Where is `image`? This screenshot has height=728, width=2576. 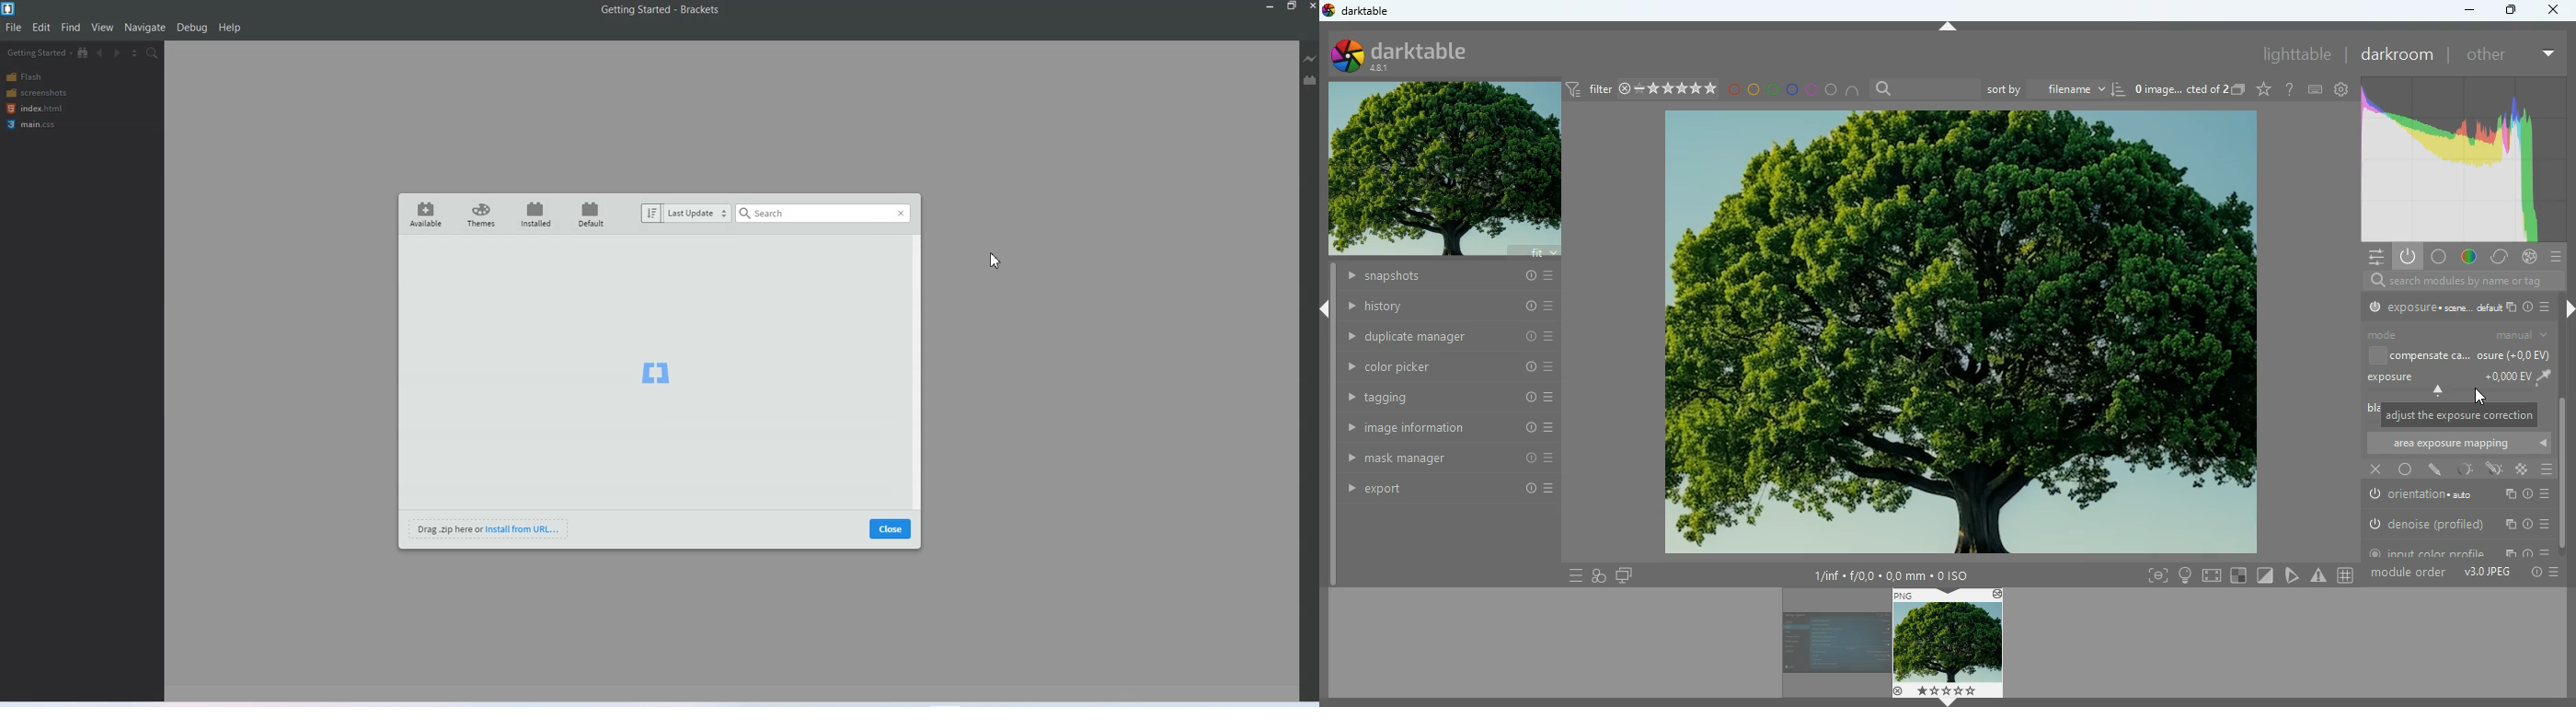
image is located at coordinates (1444, 168).